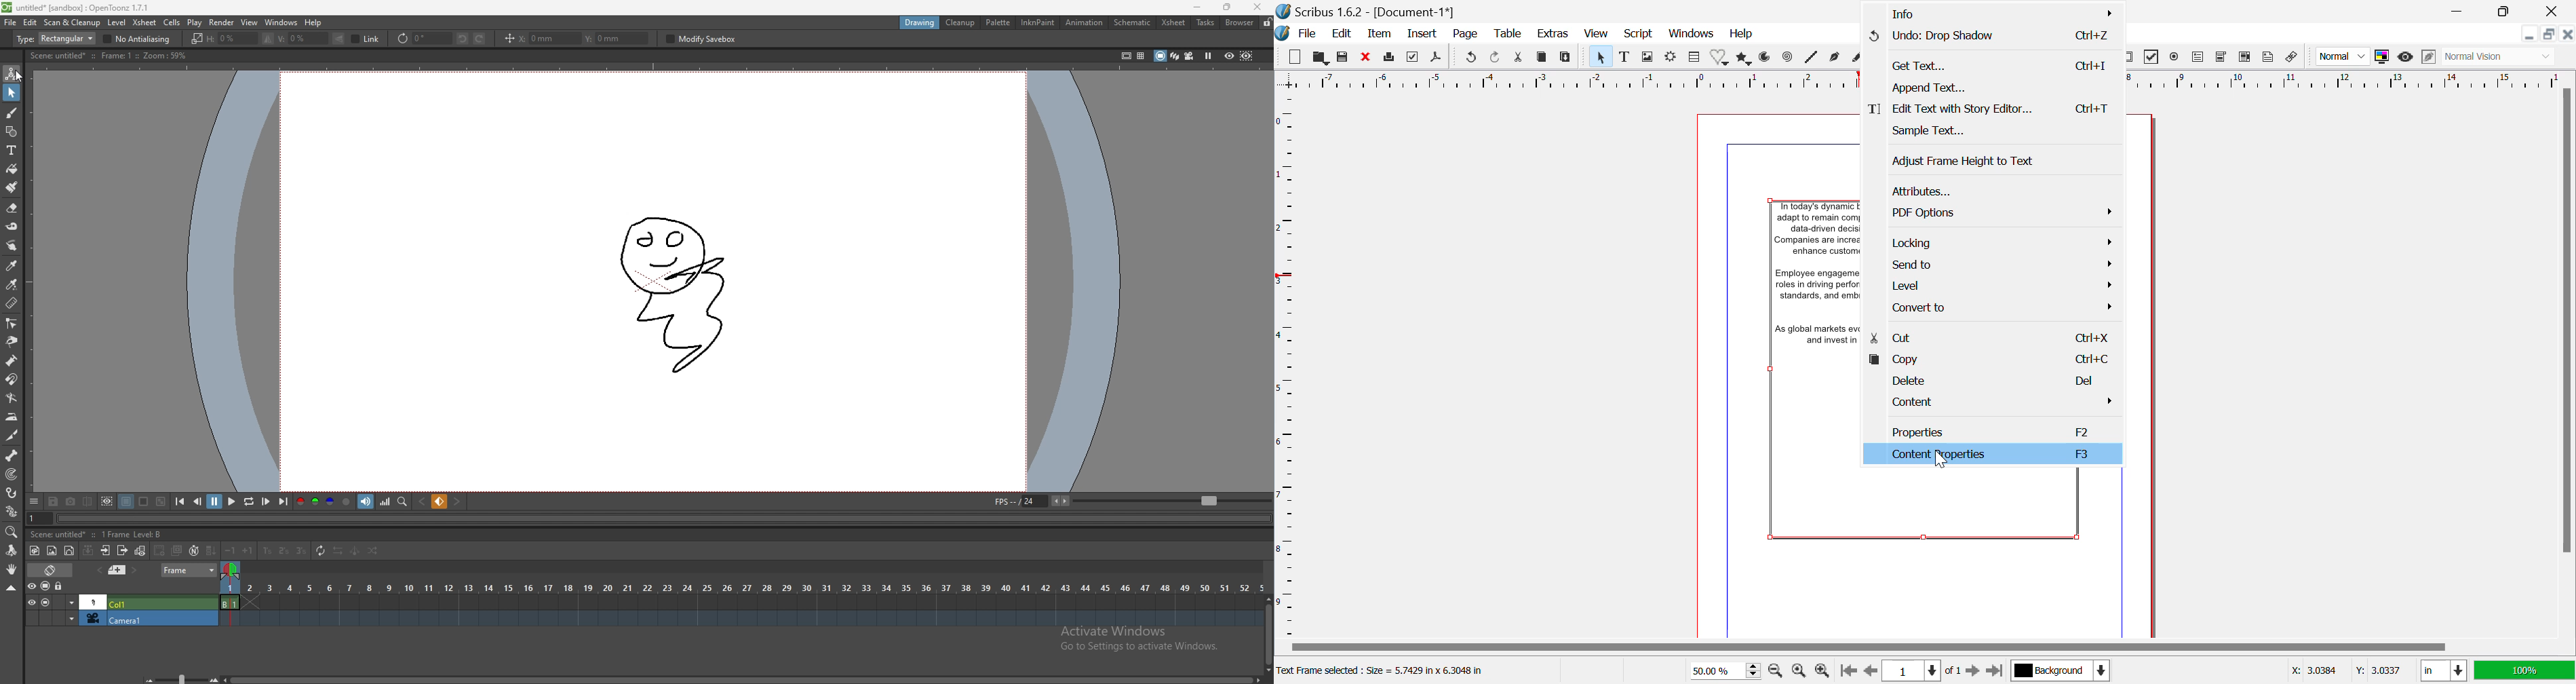 Image resolution: width=2576 pixels, height=700 pixels. What do you see at coordinates (303, 39) in the screenshot?
I see `vertical` at bounding box center [303, 39].